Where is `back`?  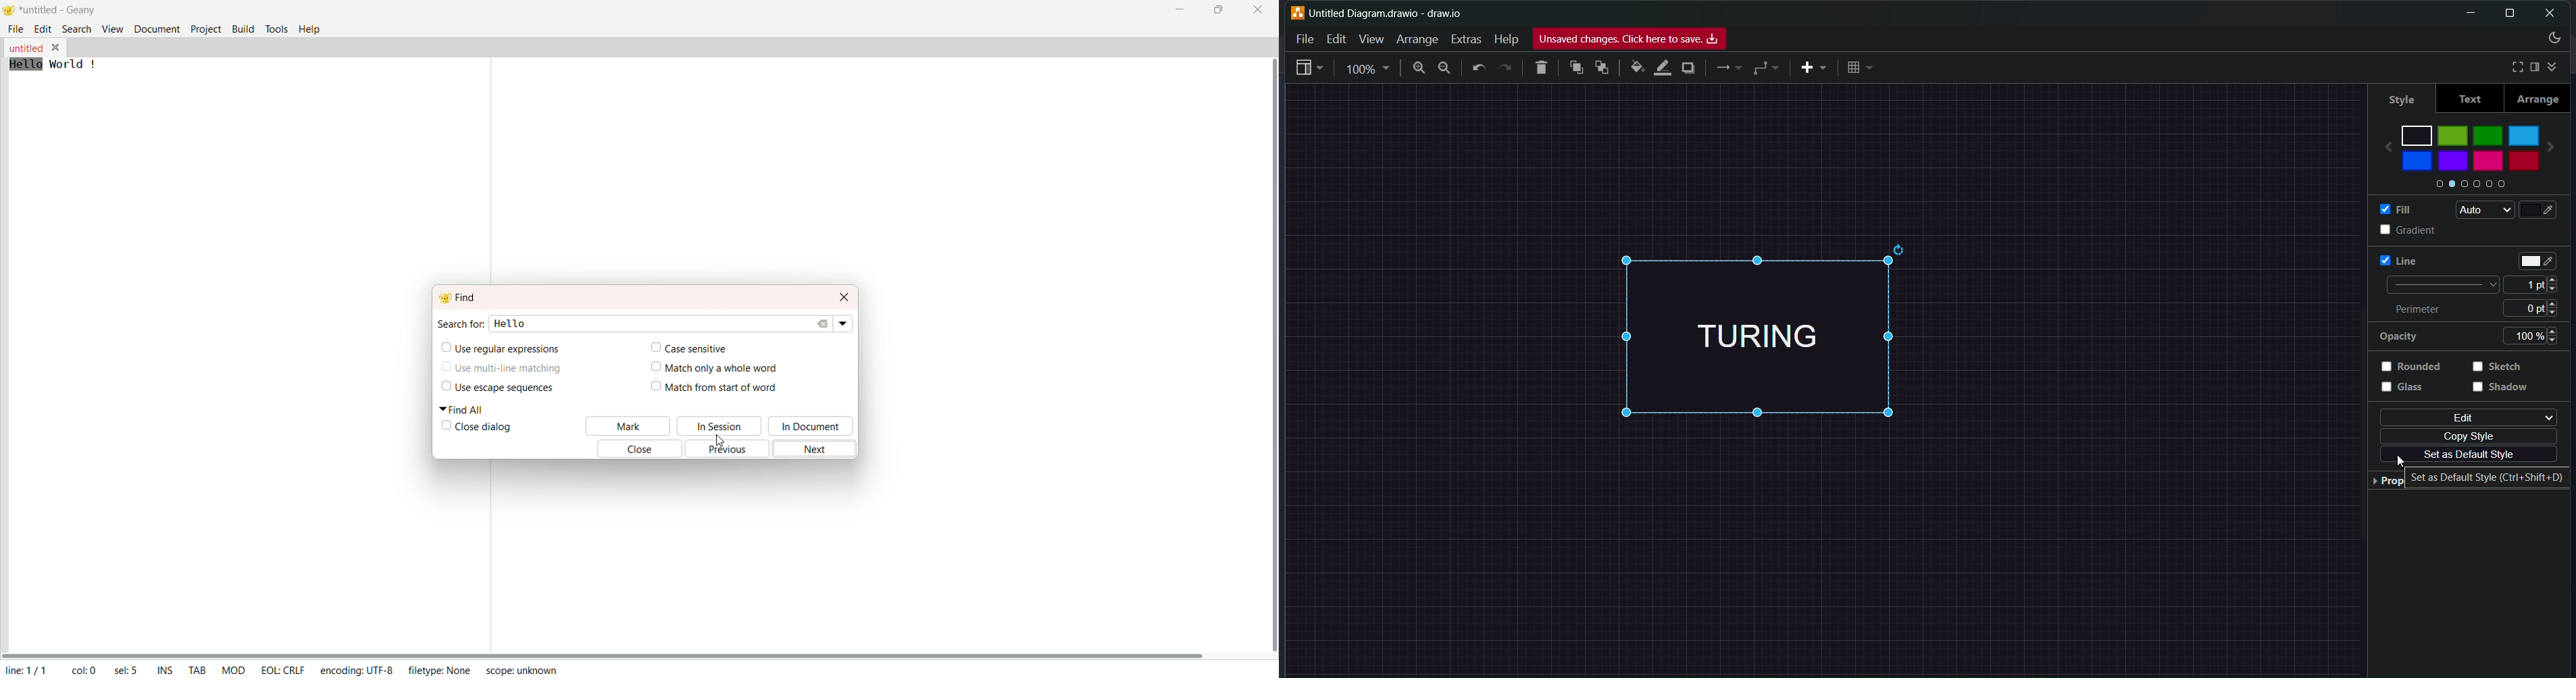 back is located at coordinates (2381, 142).